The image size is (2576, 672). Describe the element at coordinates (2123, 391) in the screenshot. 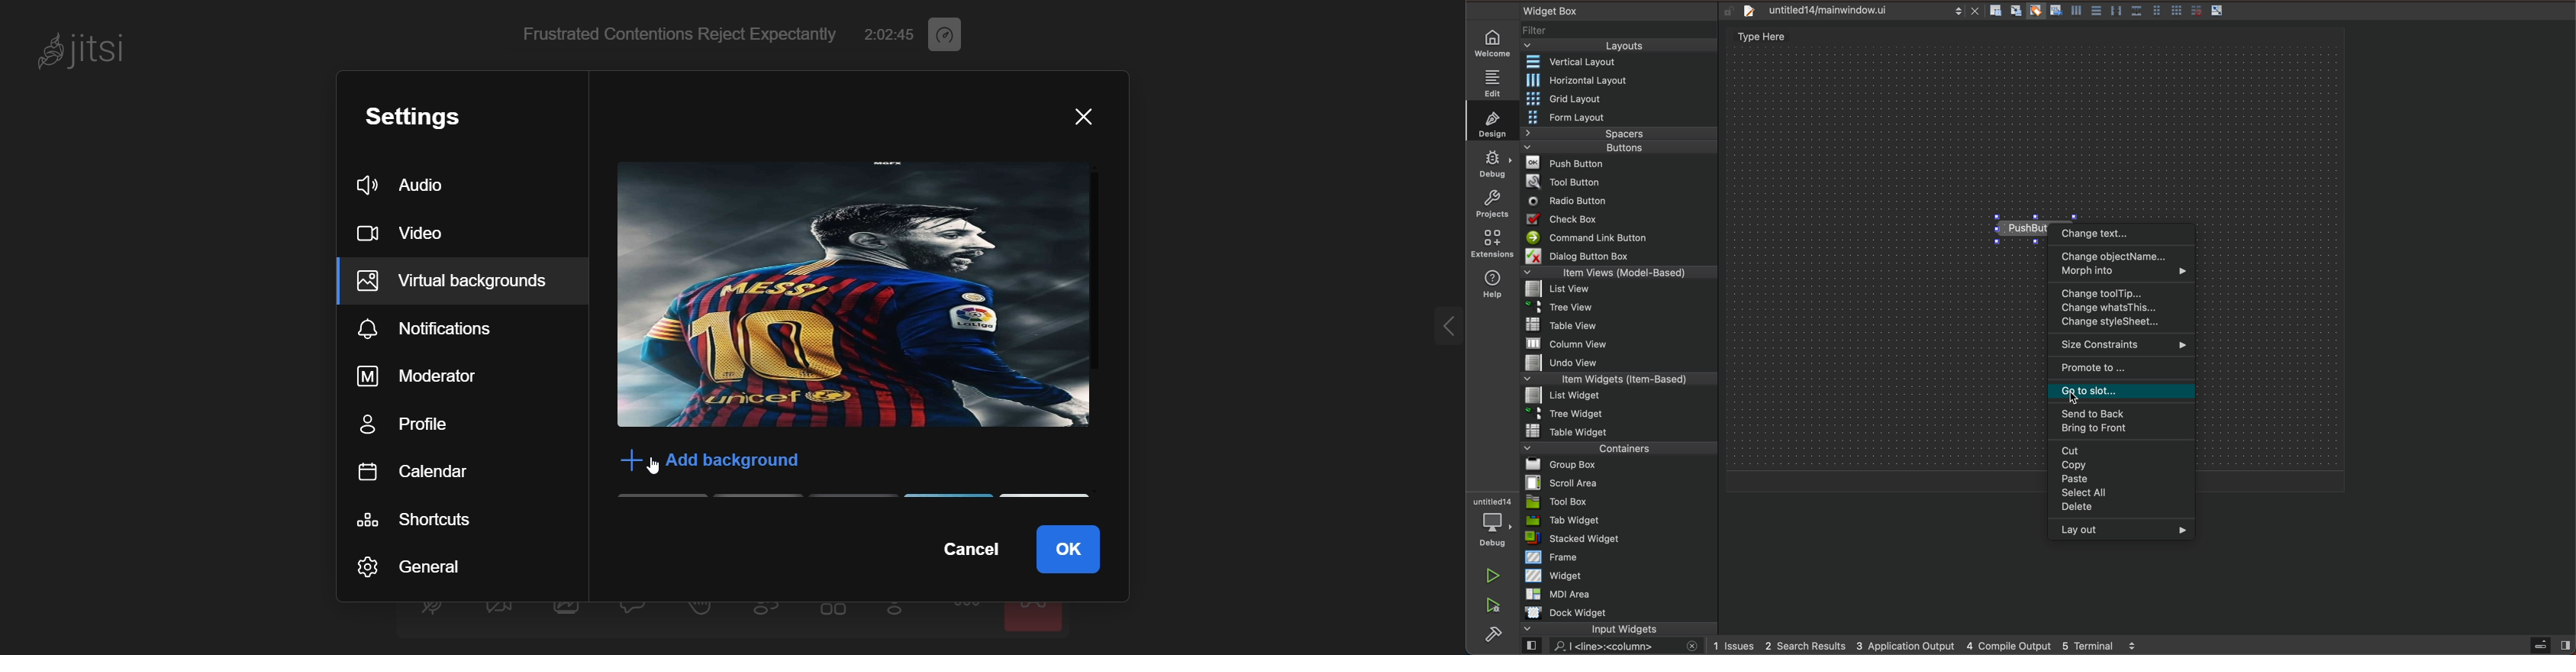

I see `goto slot` at that location.